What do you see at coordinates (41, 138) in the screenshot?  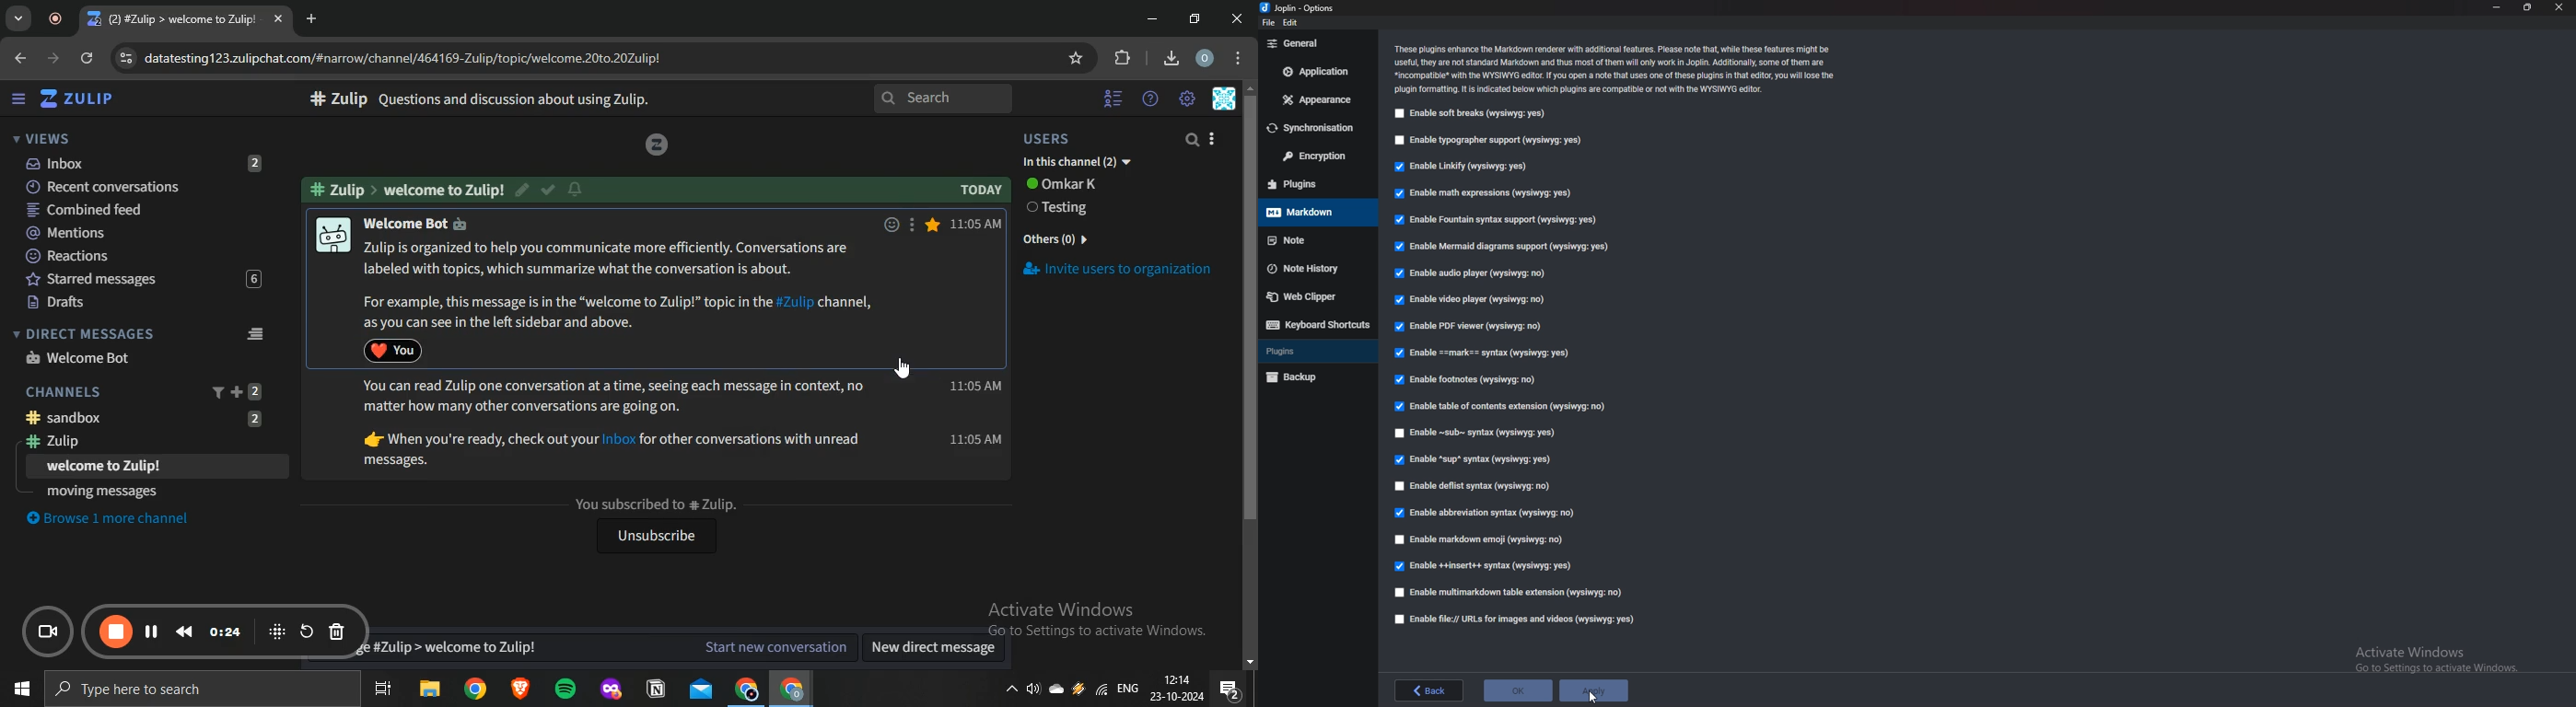 I see `views` at bounding box center [41, 138].